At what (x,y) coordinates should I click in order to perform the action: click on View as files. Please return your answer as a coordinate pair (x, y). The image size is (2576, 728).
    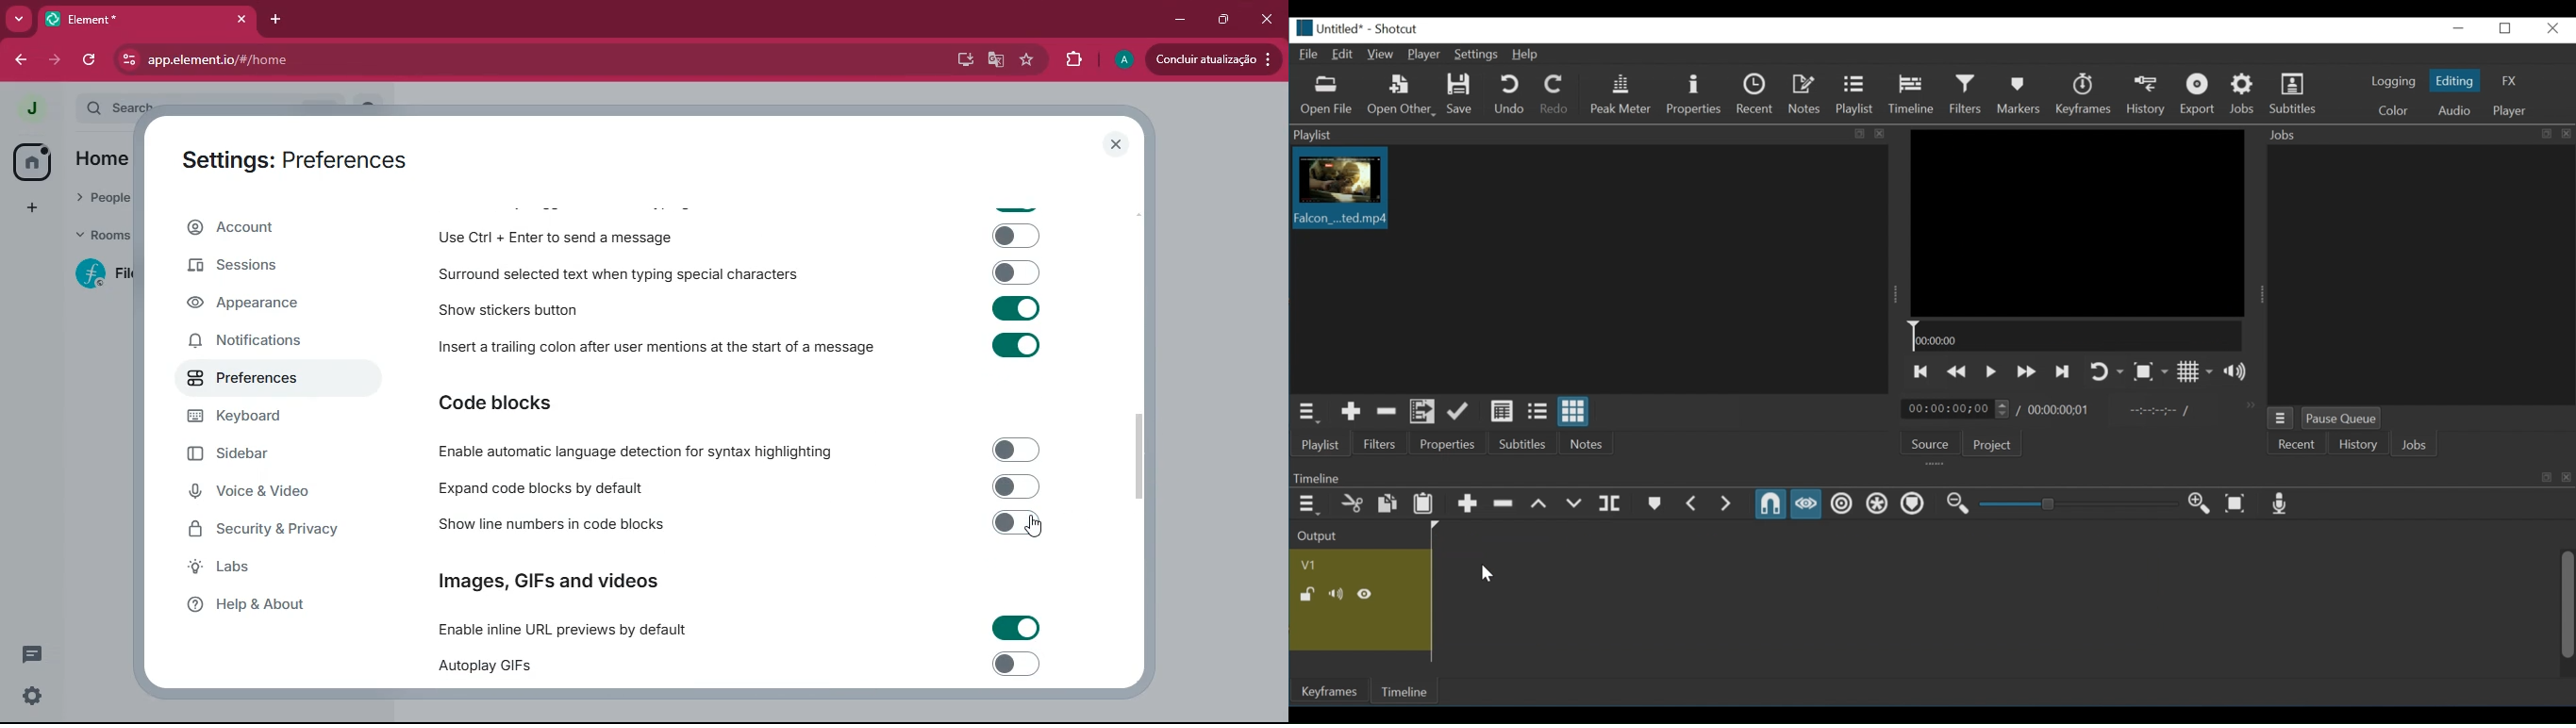
    Looking at the image, I should click on (1537, 412).